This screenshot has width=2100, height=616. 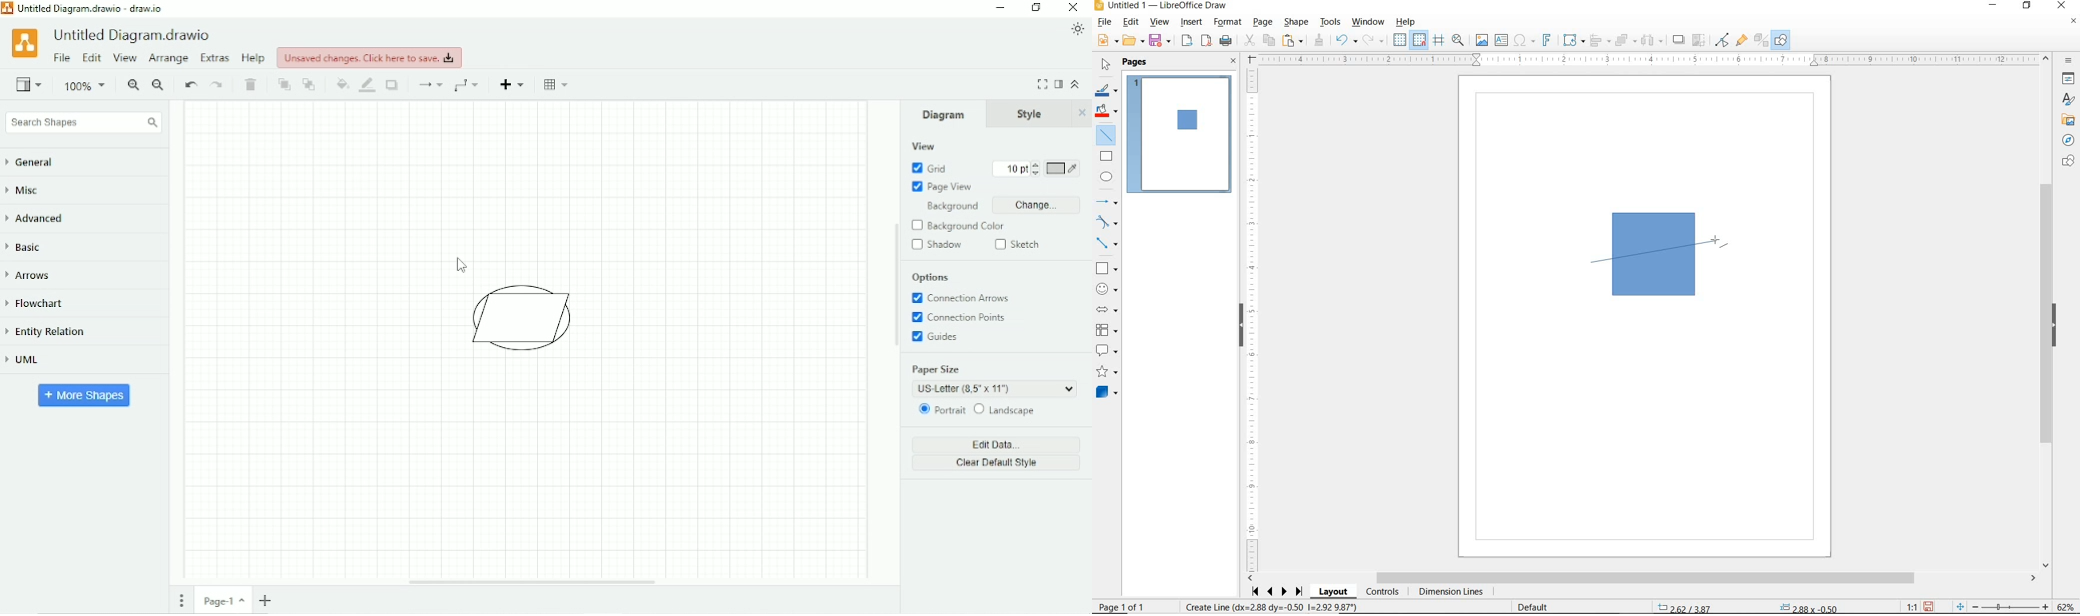 What do you see at coordinates (931, 278) in the screenshot?
I see `Options` at bounding box center [931, 278].